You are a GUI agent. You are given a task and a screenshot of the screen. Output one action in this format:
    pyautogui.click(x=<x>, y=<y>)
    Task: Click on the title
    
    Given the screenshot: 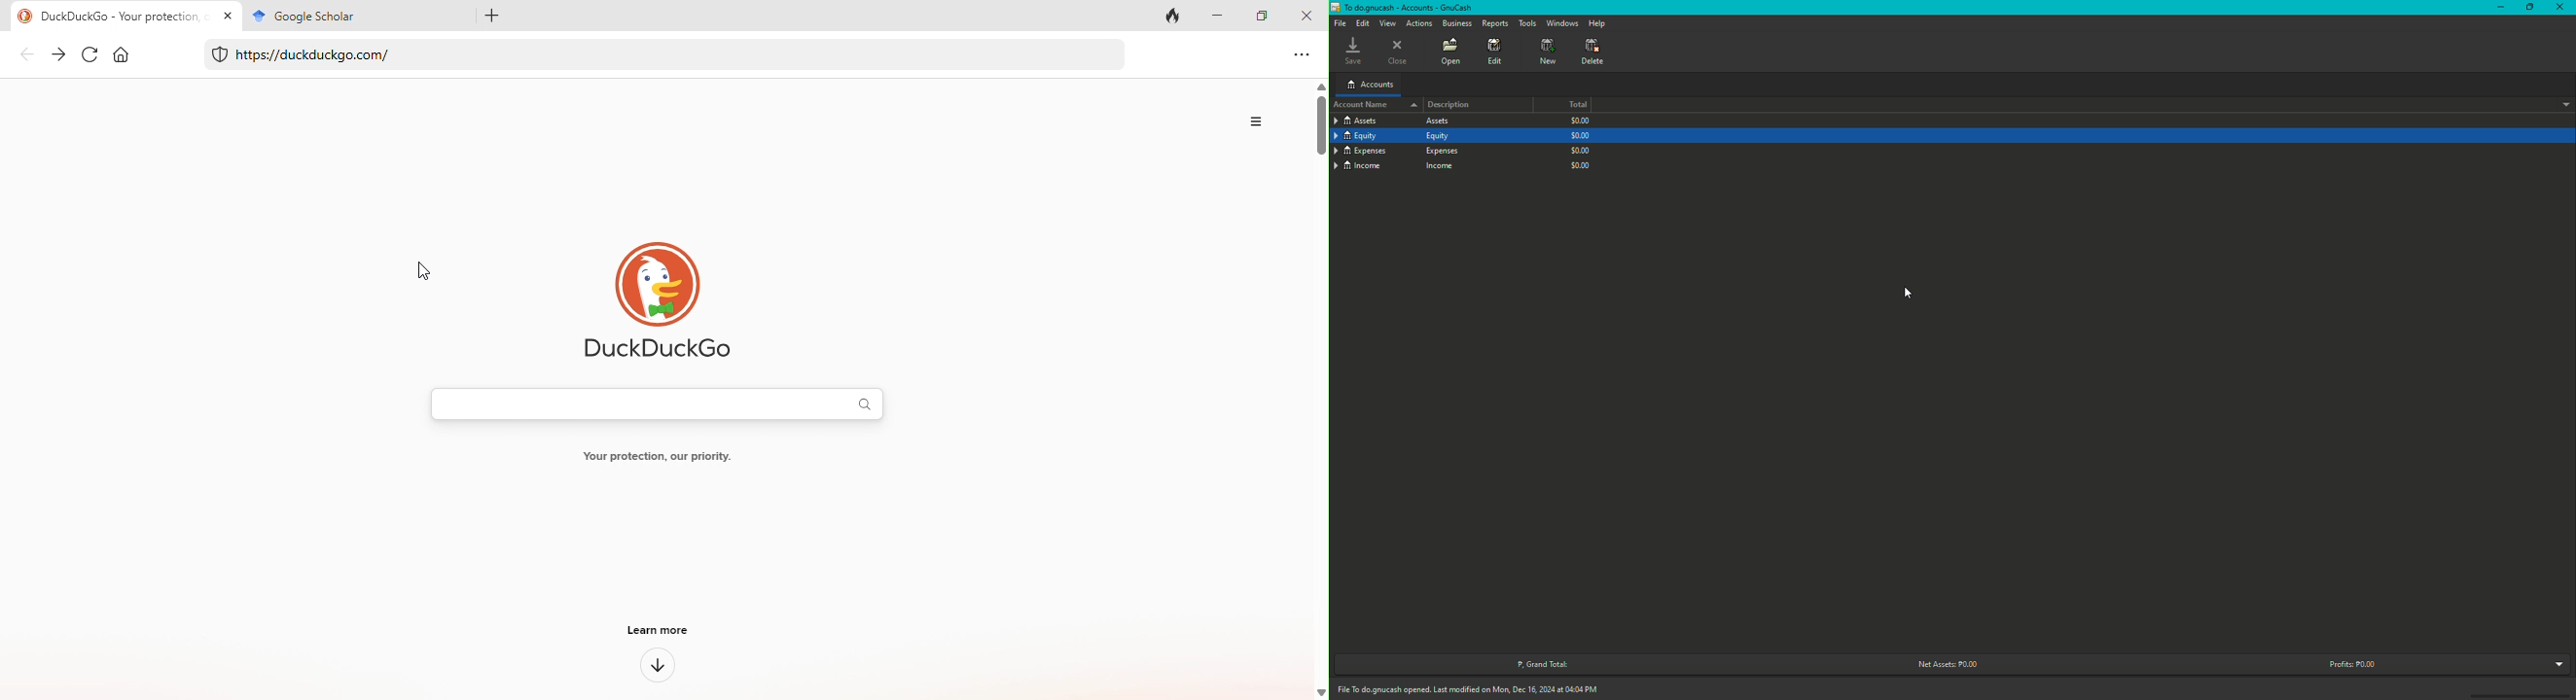 What is the action you would take?
    pyautogui.click(x=353, y=15)
    